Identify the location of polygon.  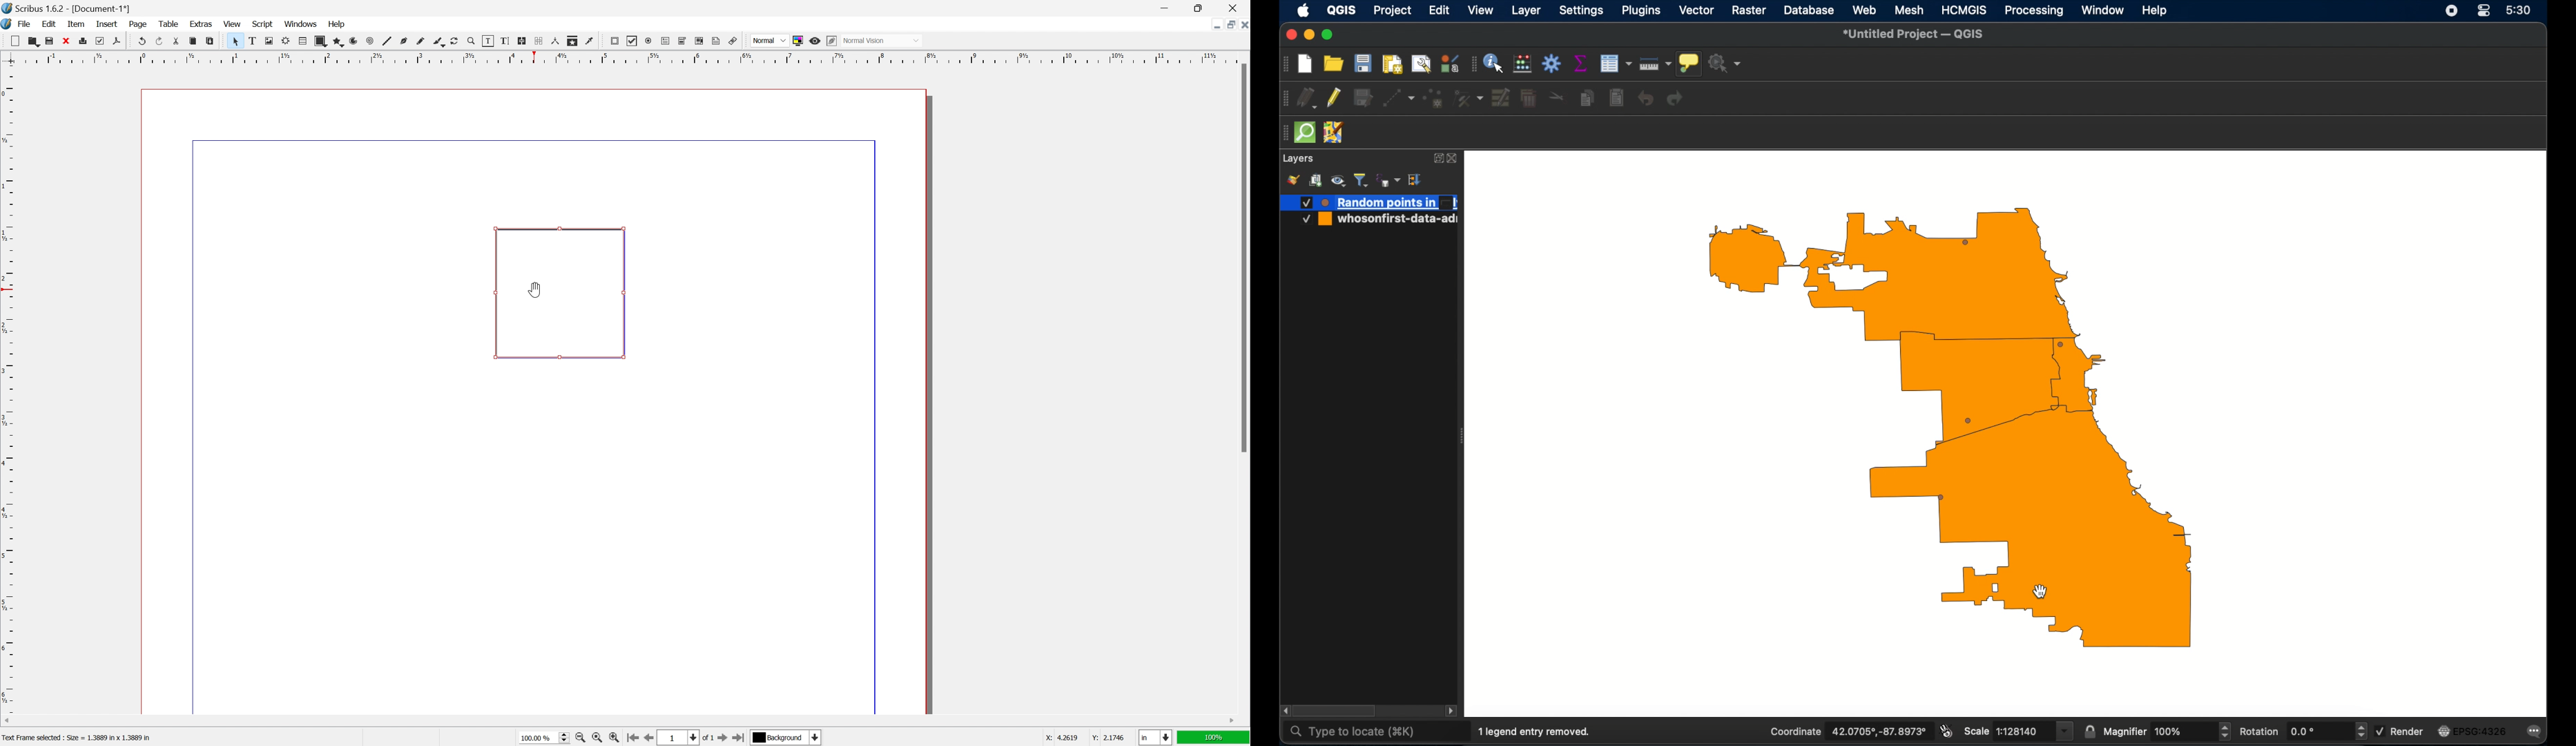
(337, 41).